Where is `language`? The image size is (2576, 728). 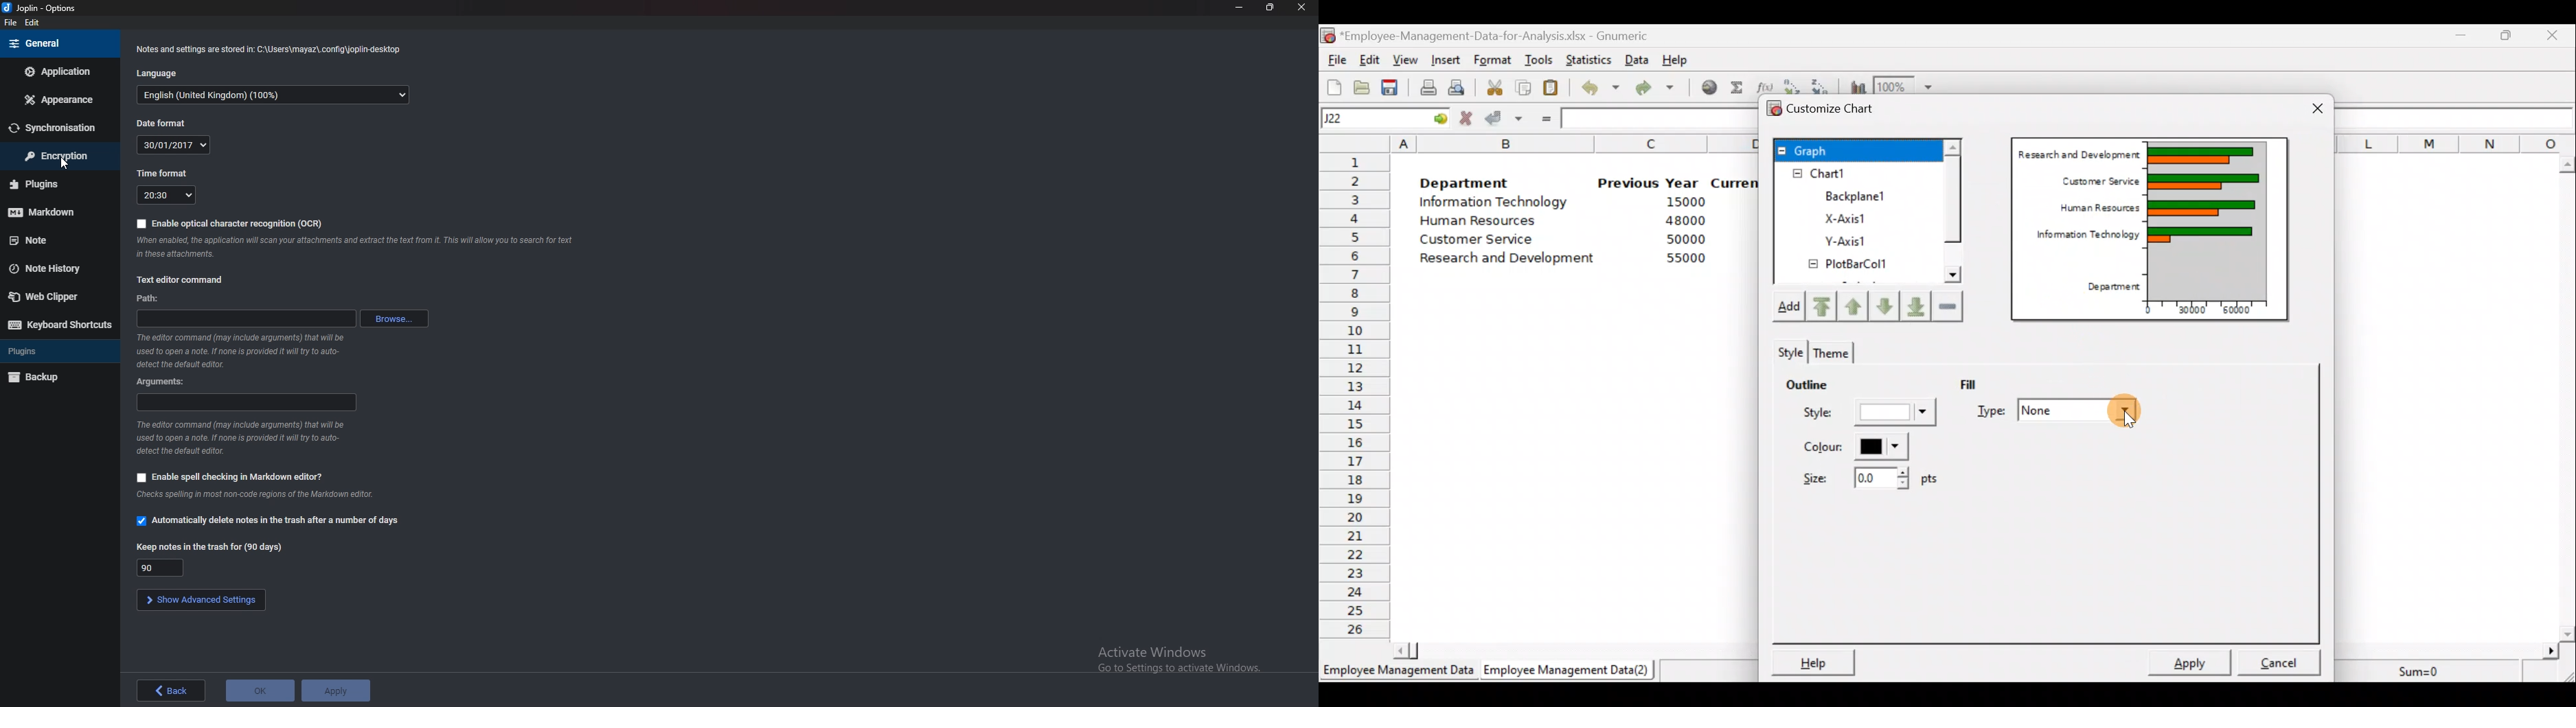 language is located at coordinates (273, 95).